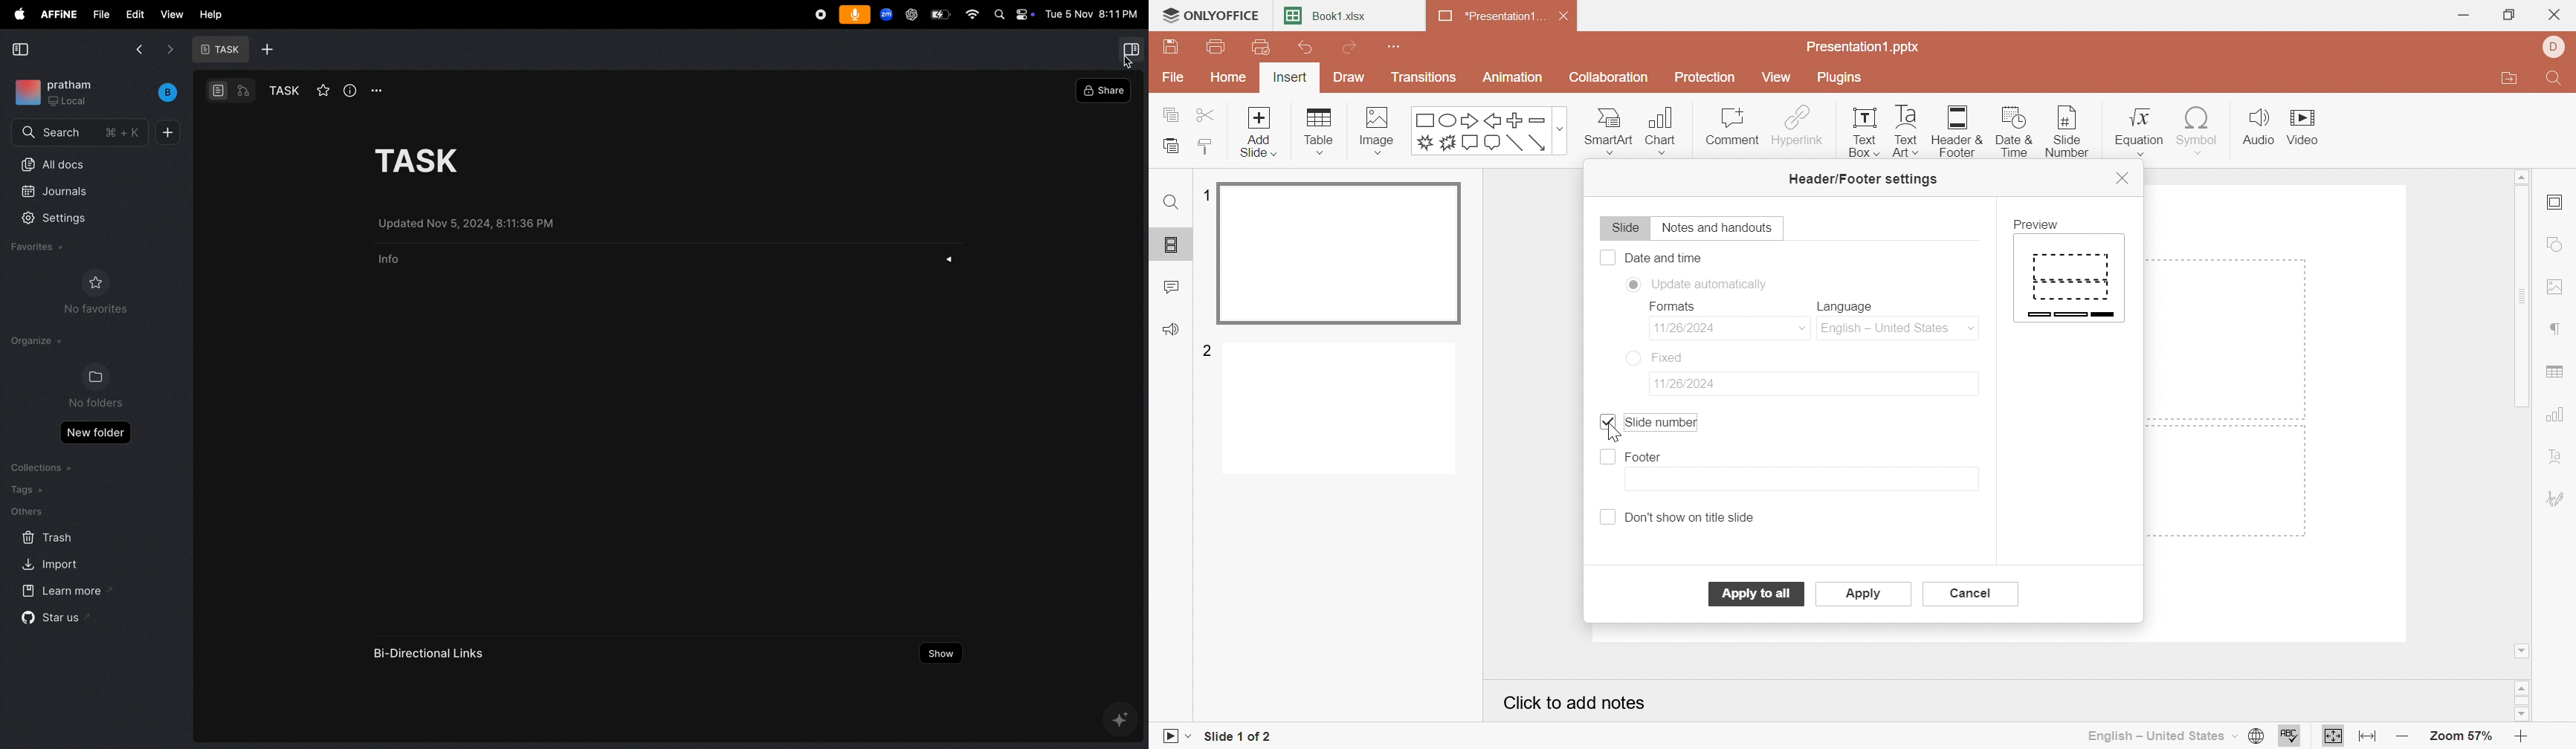 Image resolution: width=2576 pixels, height=756 pixels. I want to click on Collaboraion, so click(1611, 80).